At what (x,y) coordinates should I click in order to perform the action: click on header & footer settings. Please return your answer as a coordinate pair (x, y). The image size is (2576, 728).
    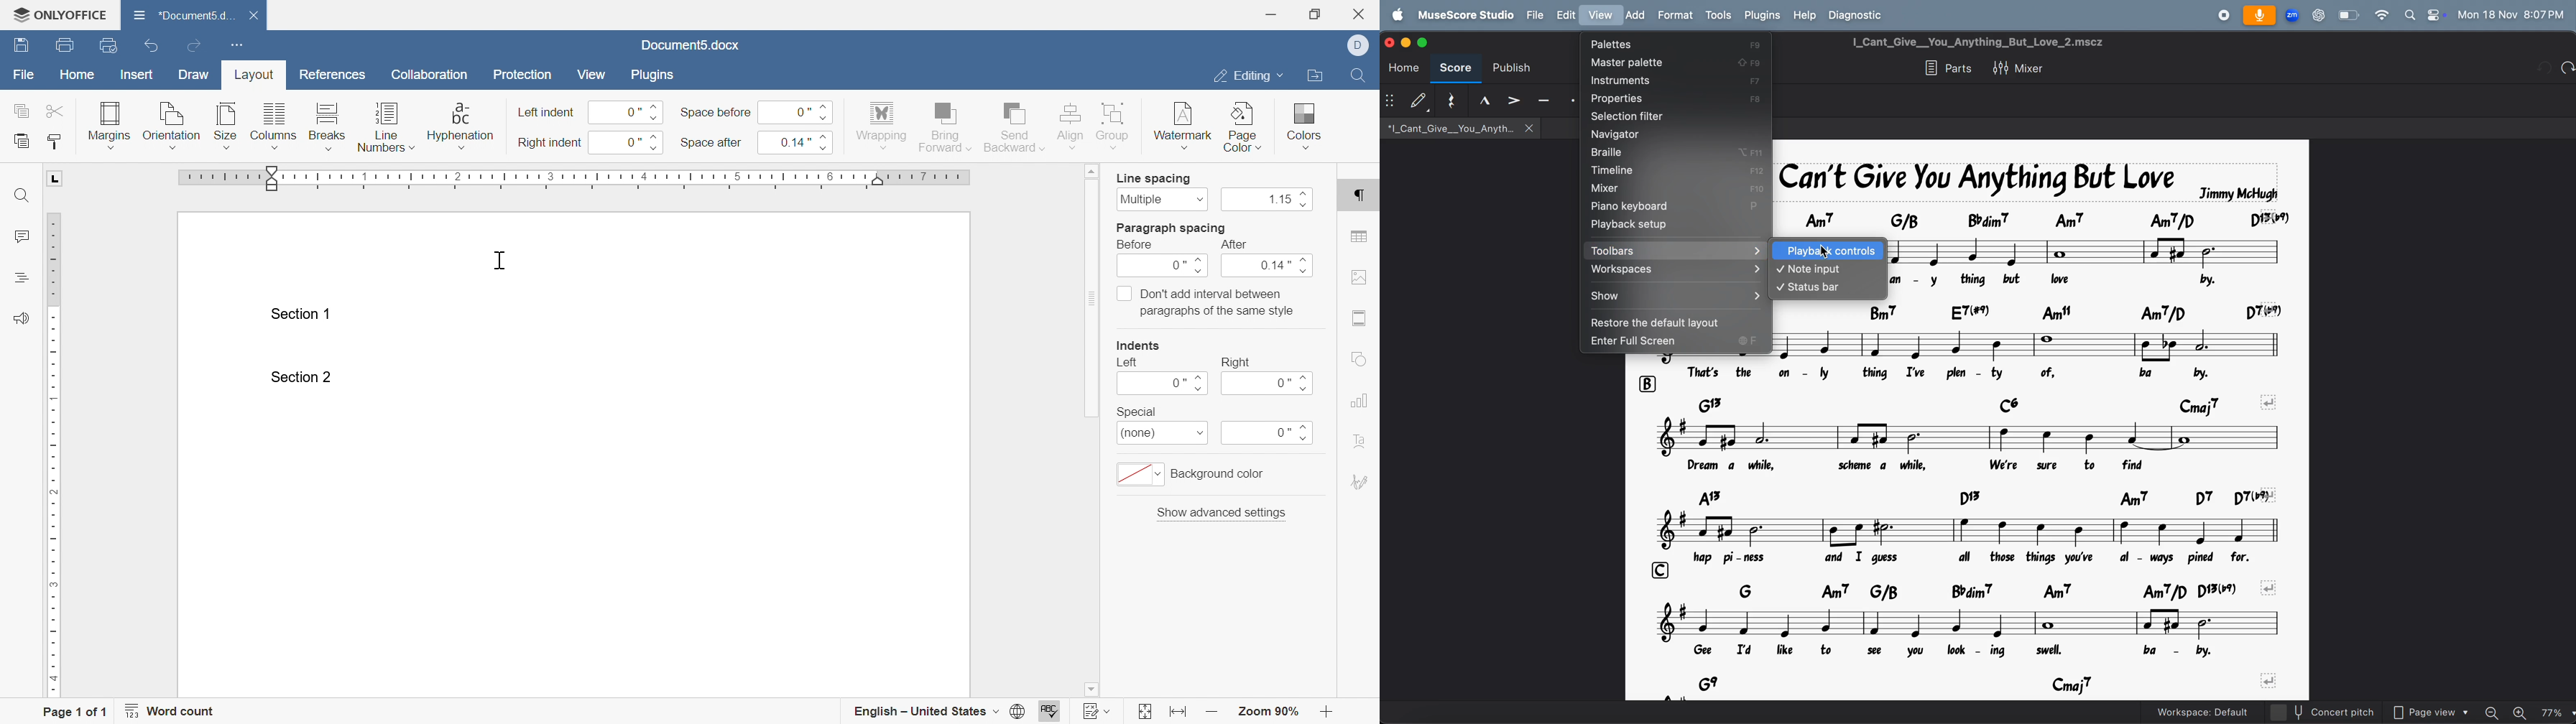
    Looking at the image, I should click on (1361, 319).